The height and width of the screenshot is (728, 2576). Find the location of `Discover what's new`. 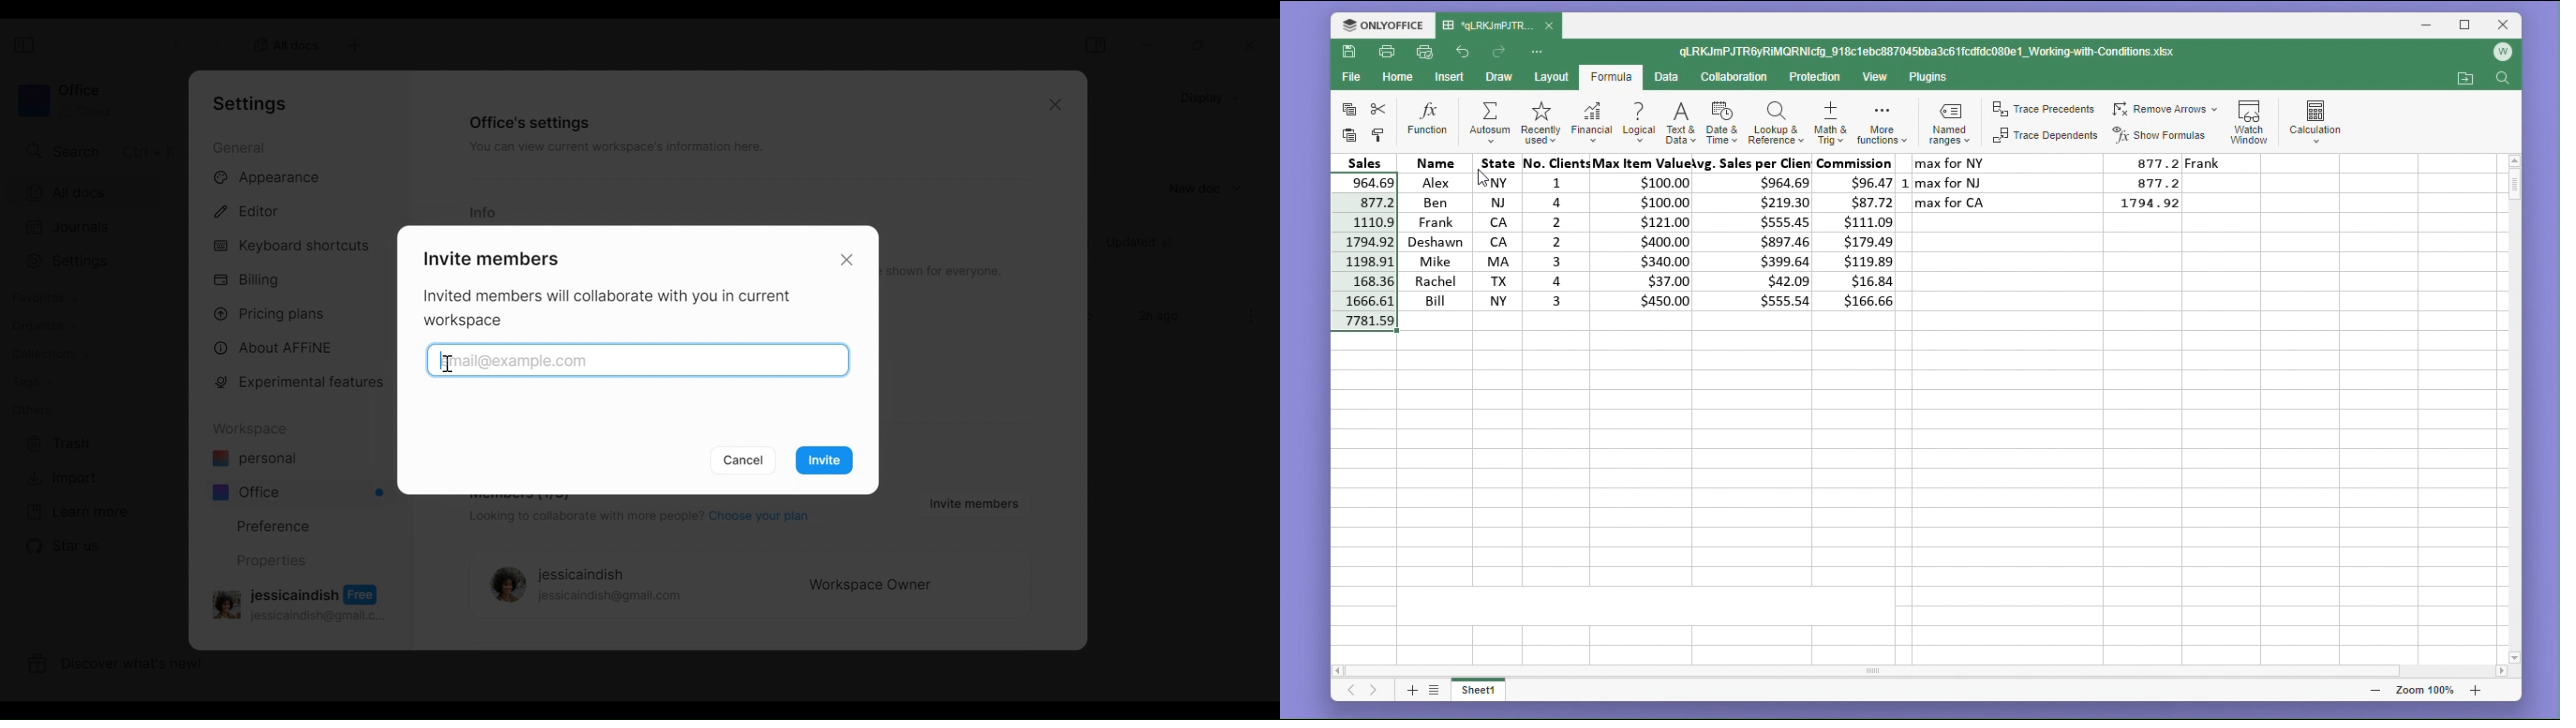

Discover what's new is located at coordinates (125, 666).